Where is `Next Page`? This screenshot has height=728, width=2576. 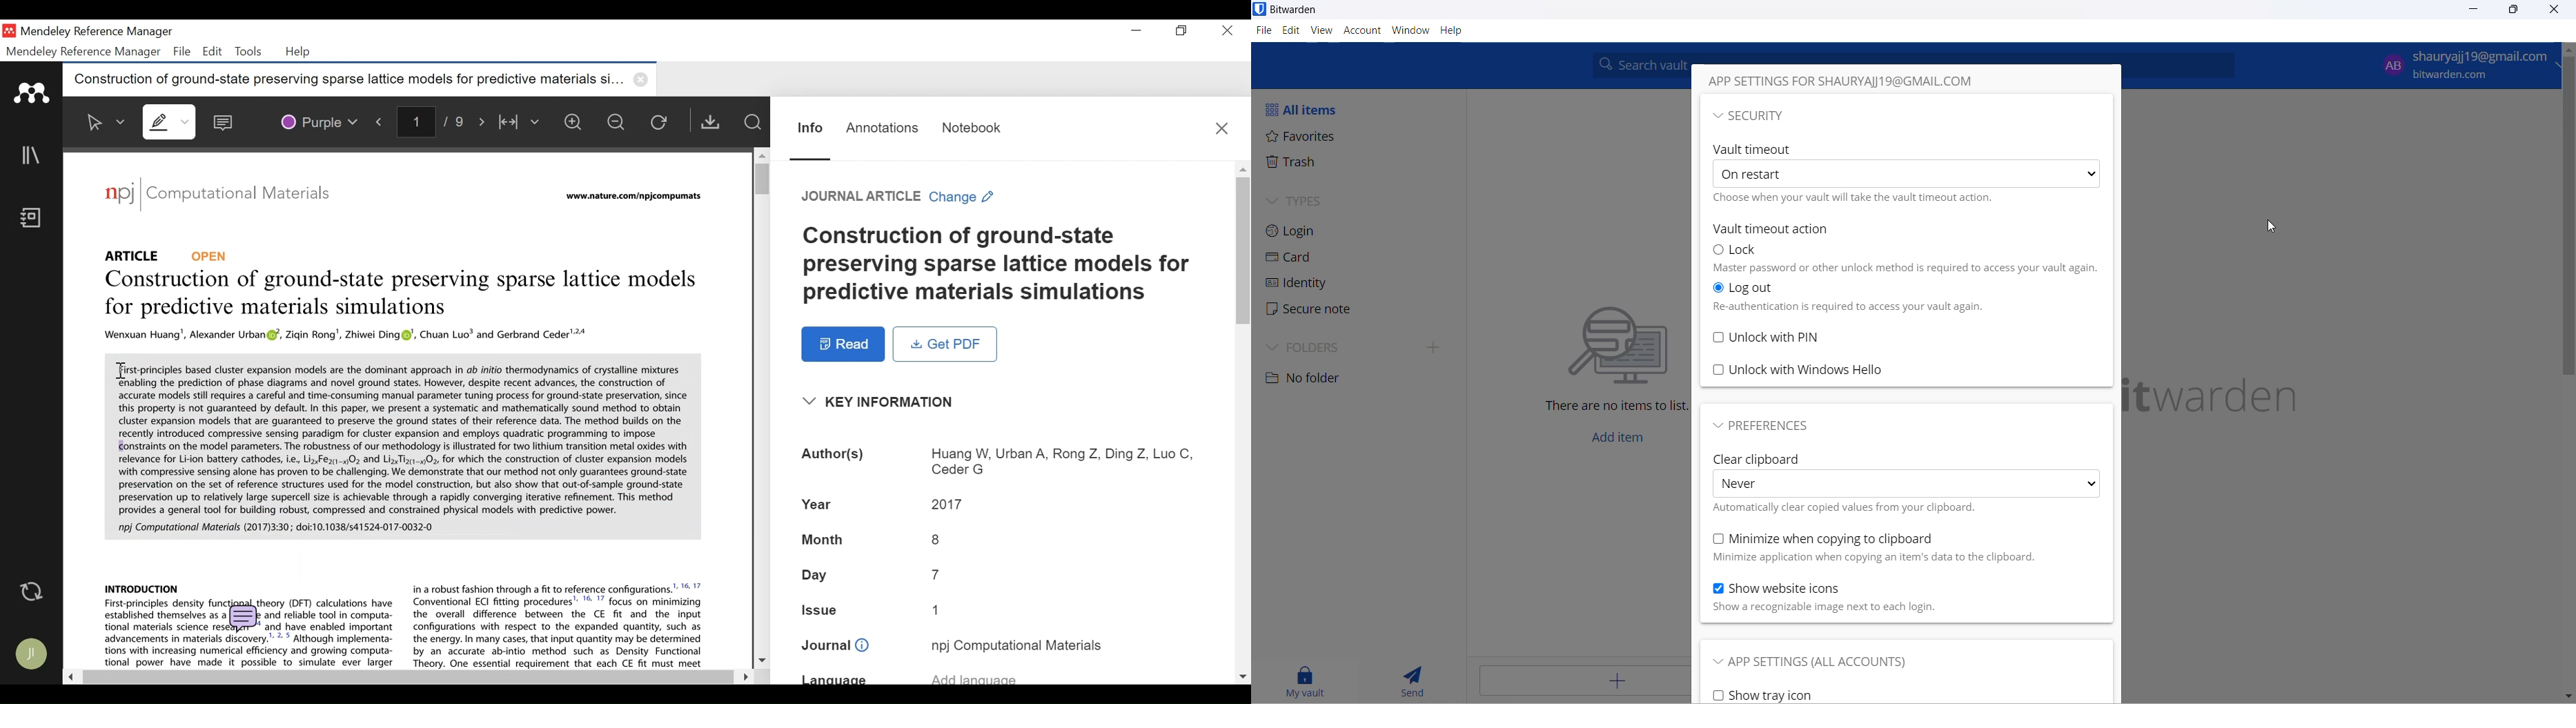
Next Page is located at coordinates (484, 120).